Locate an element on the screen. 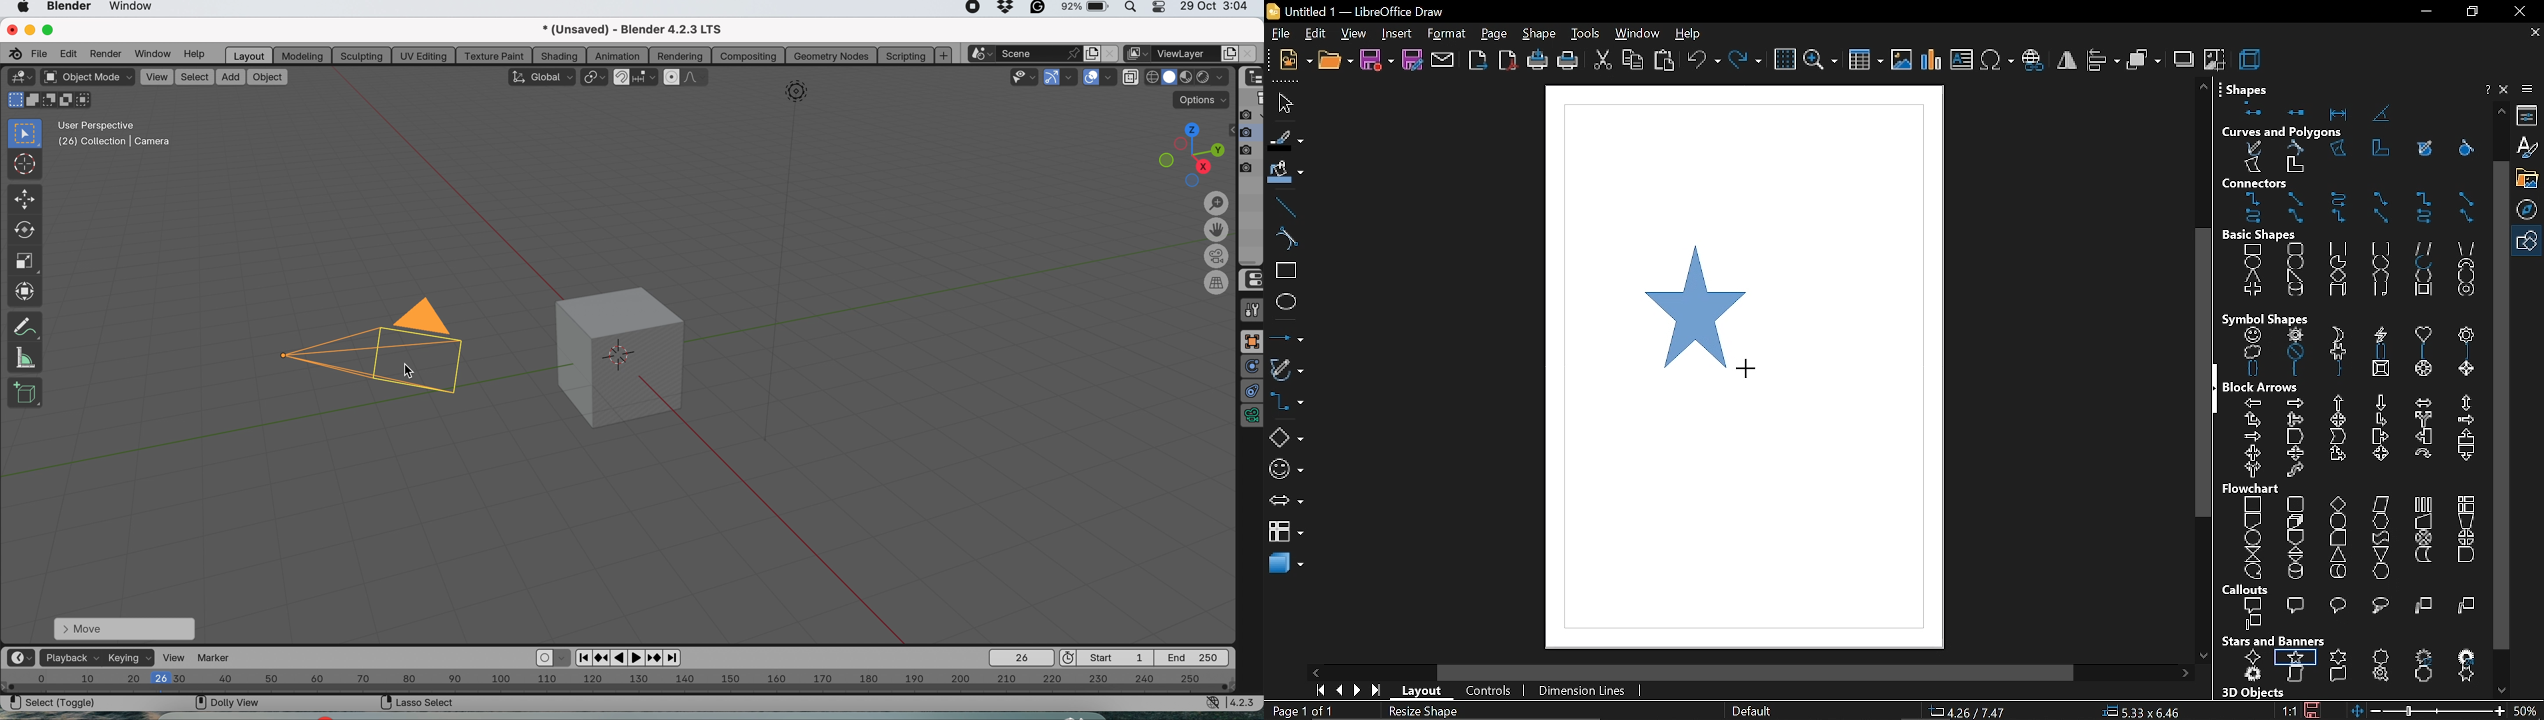 The height and width of the screenshot is (728, 2548). move down  is located at coordinates (2204, 655).